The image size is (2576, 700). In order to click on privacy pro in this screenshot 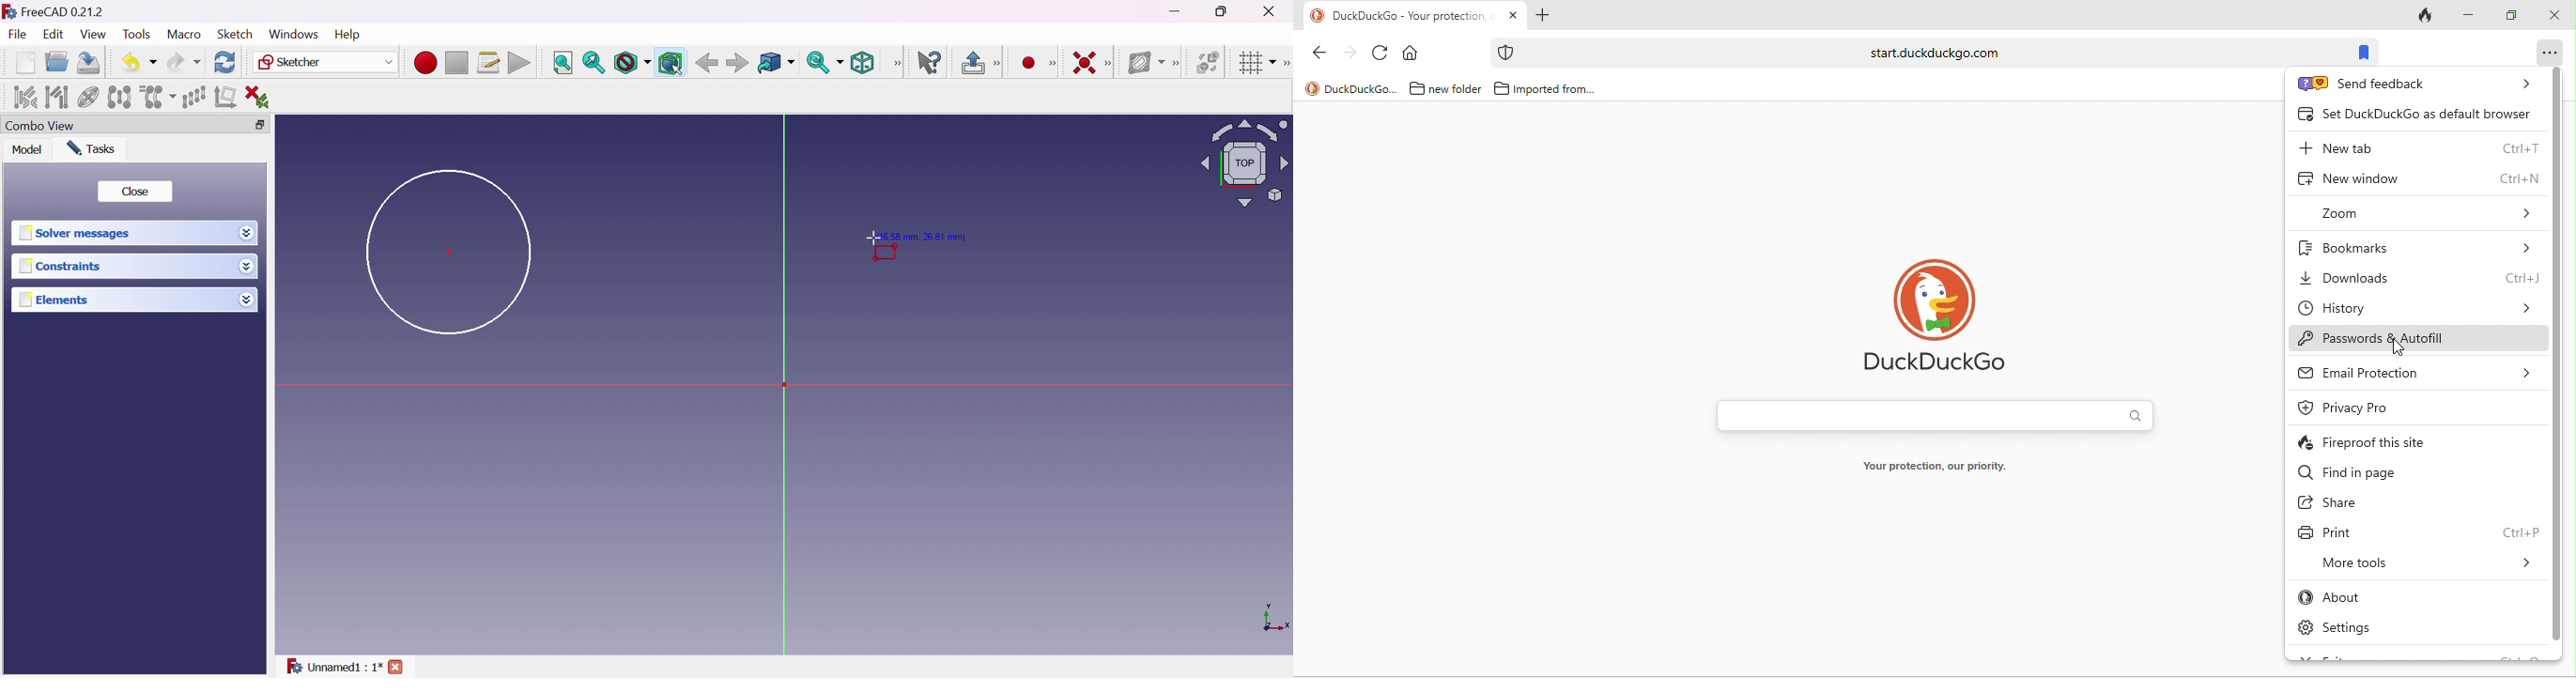, I will do `click(2401, 402)`.